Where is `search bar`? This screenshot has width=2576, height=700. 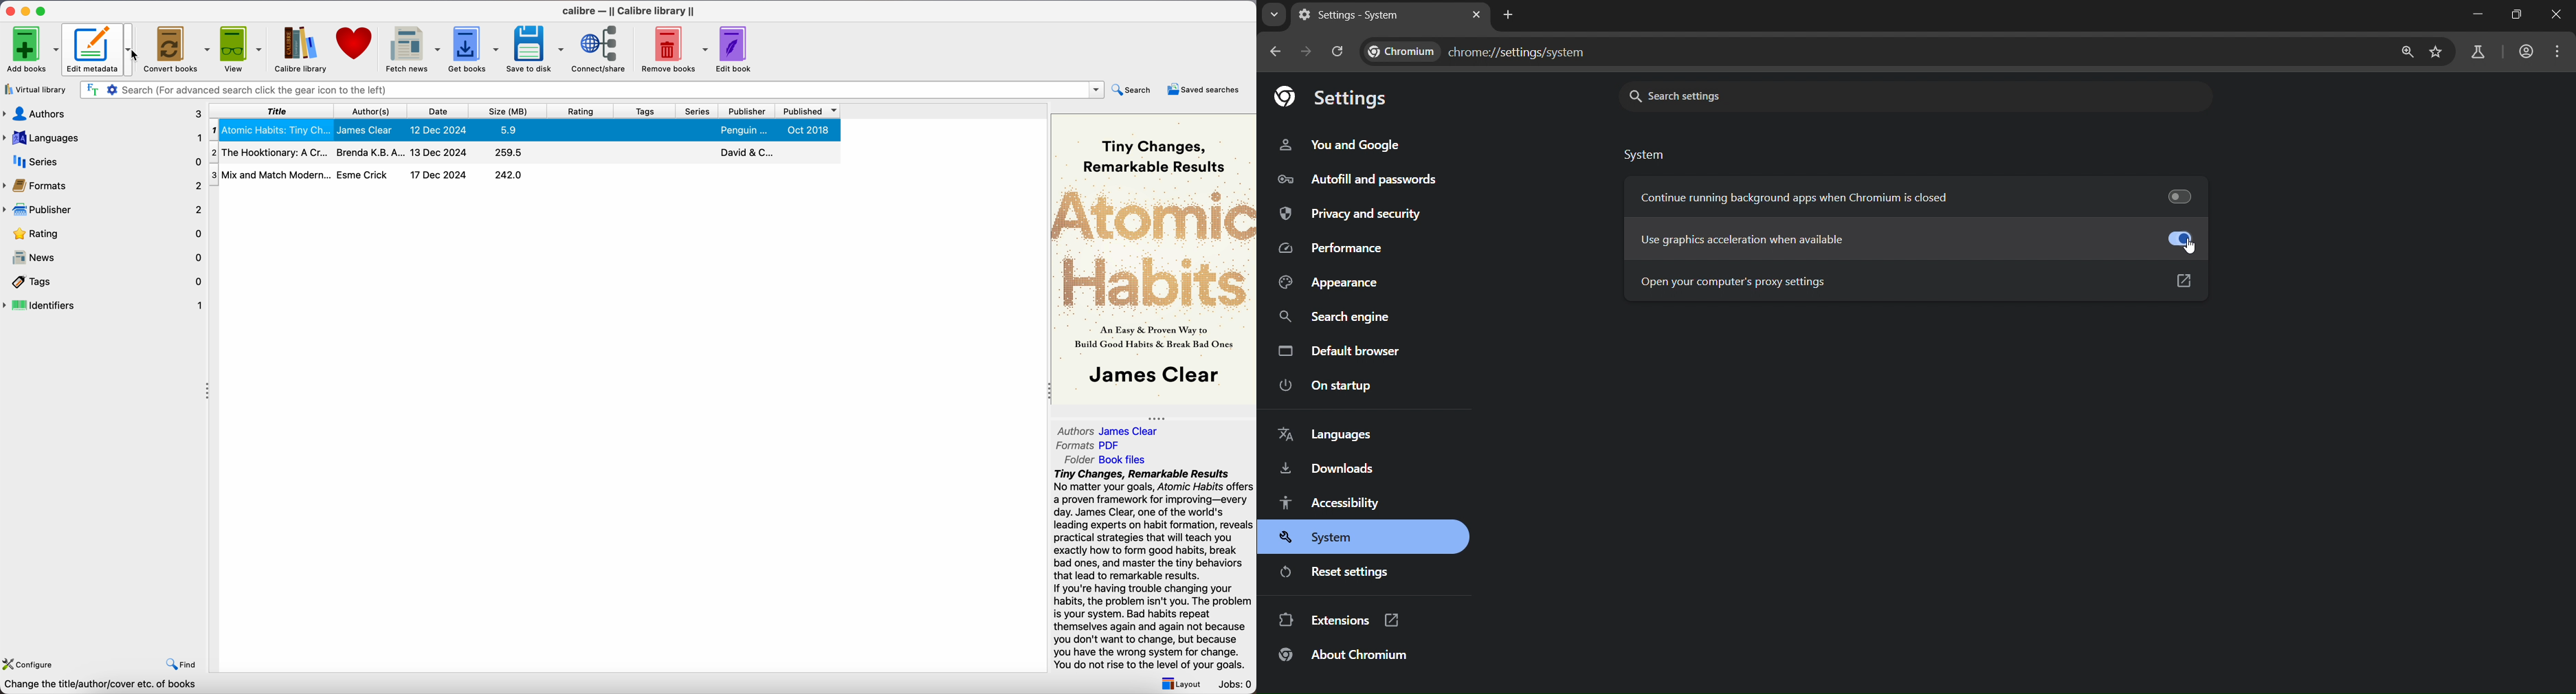
search bar is located at coordinates (591, 90).